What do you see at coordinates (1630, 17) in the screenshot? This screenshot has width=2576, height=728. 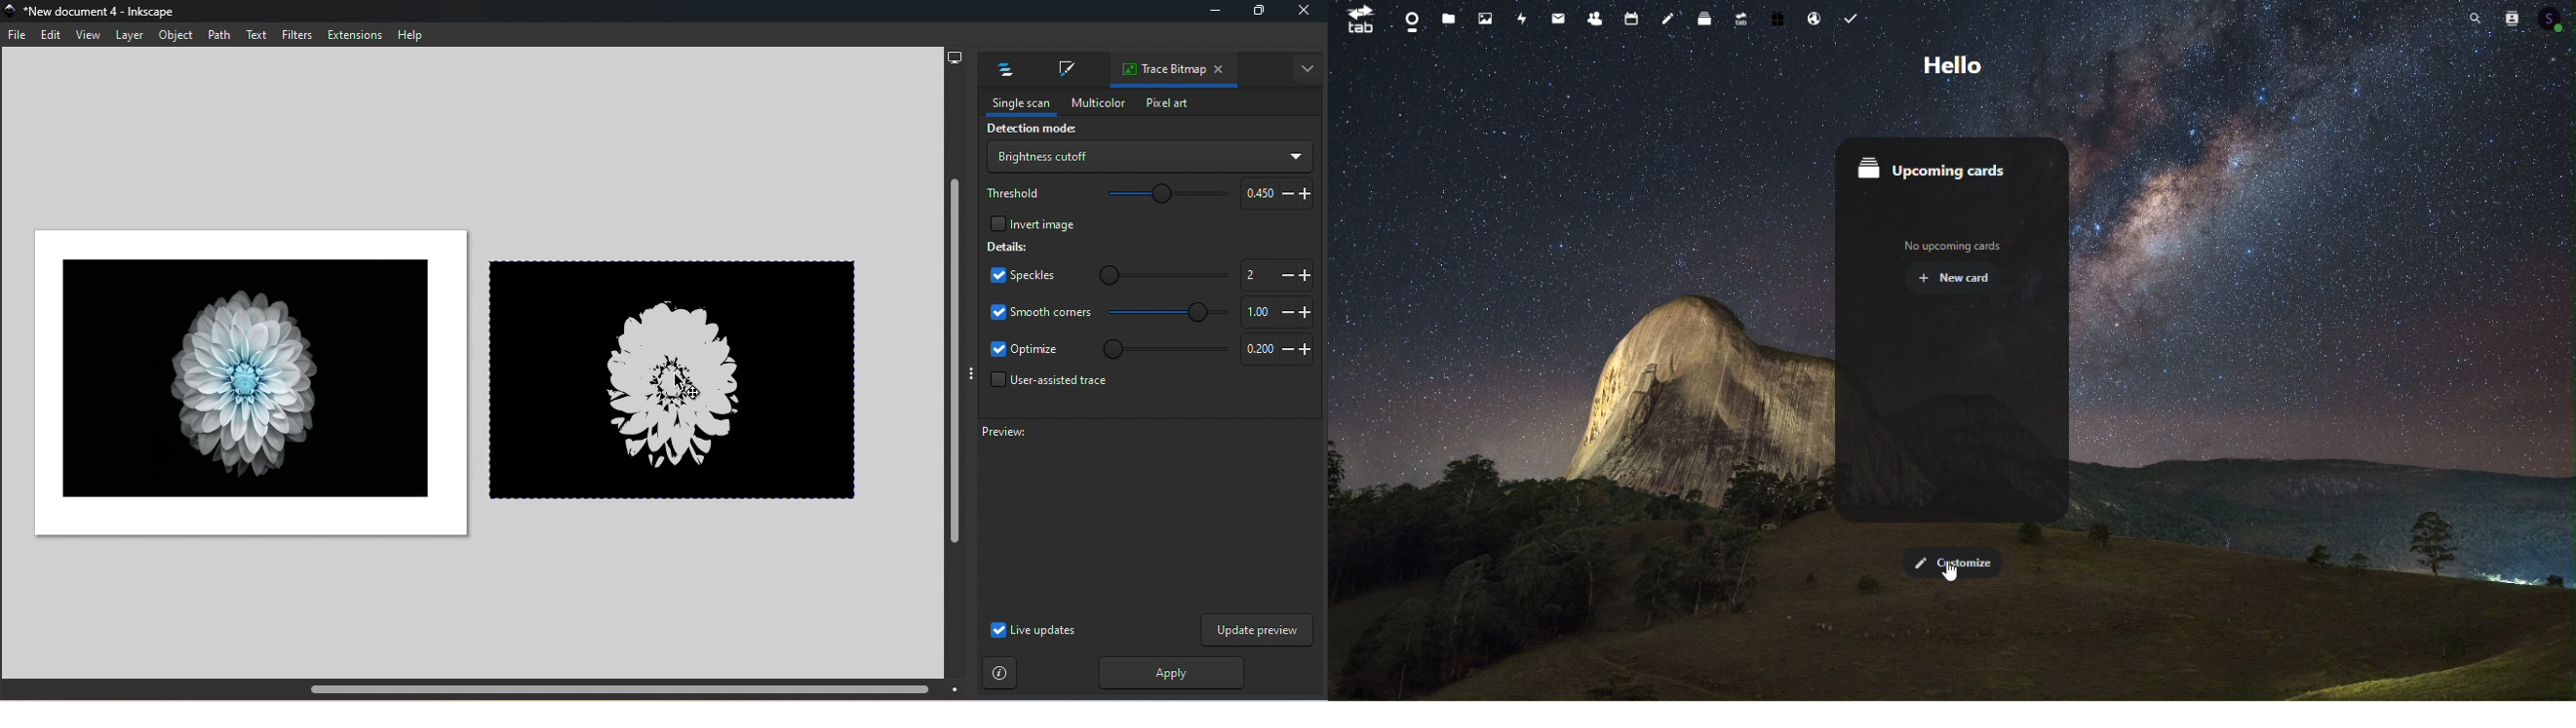 I see `Calendar` at bounding box center [1630, 17].